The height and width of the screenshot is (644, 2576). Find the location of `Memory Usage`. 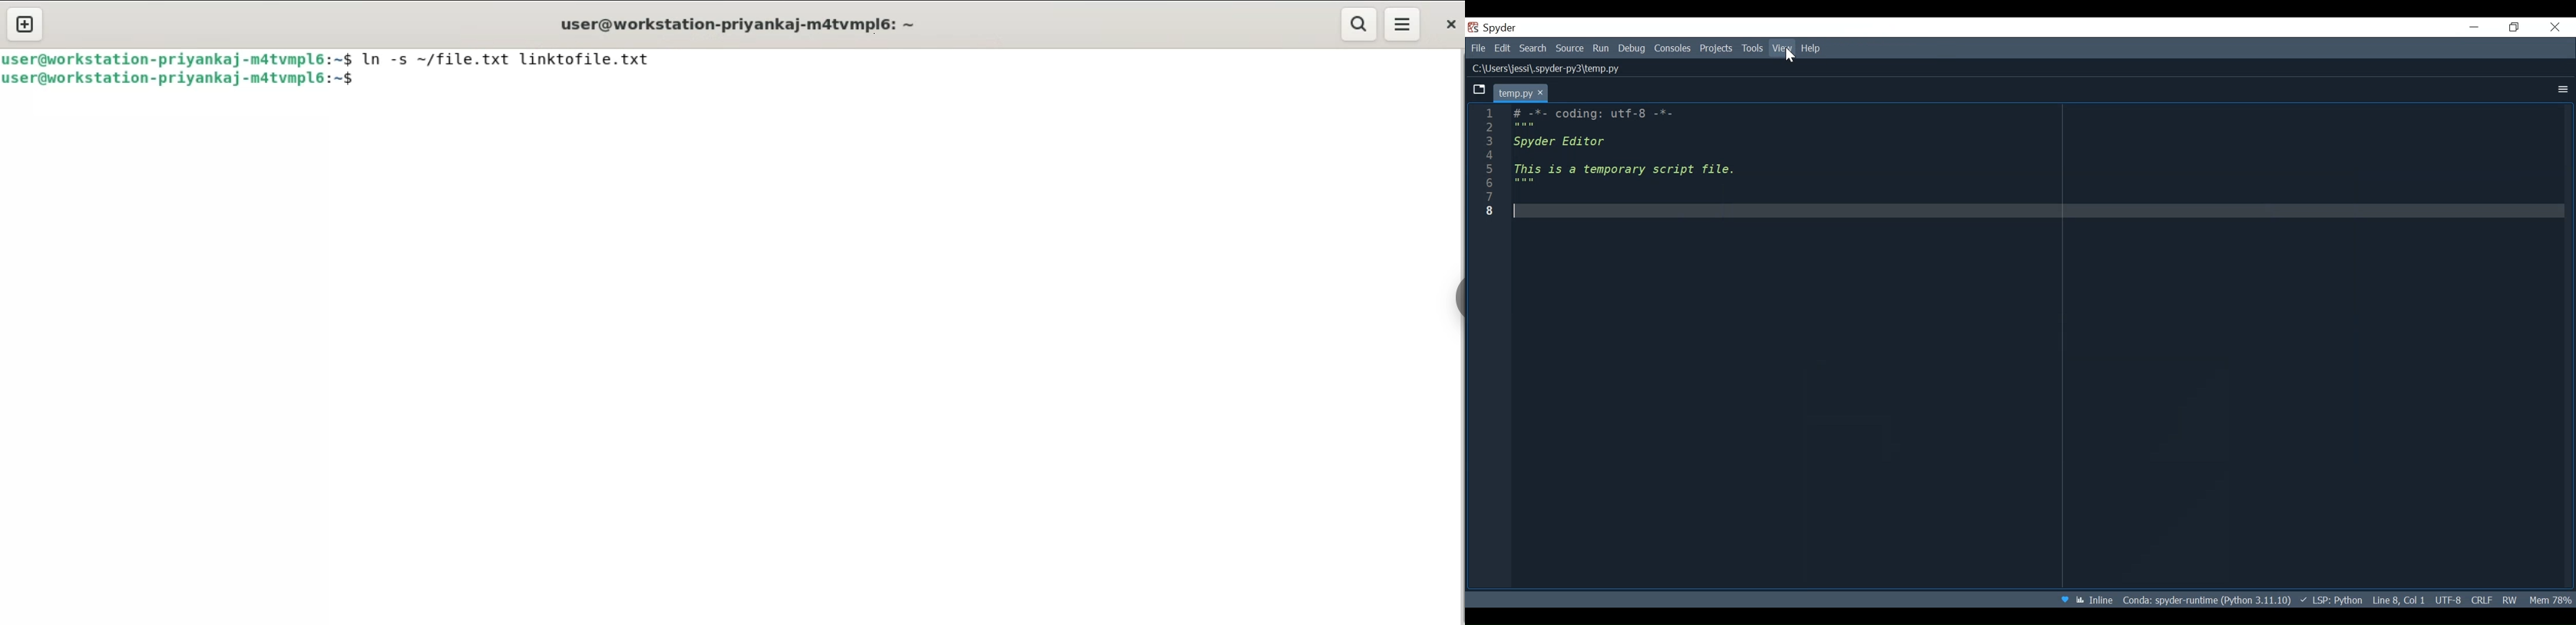

Memory Usage is located at coordinates (2551, 597).